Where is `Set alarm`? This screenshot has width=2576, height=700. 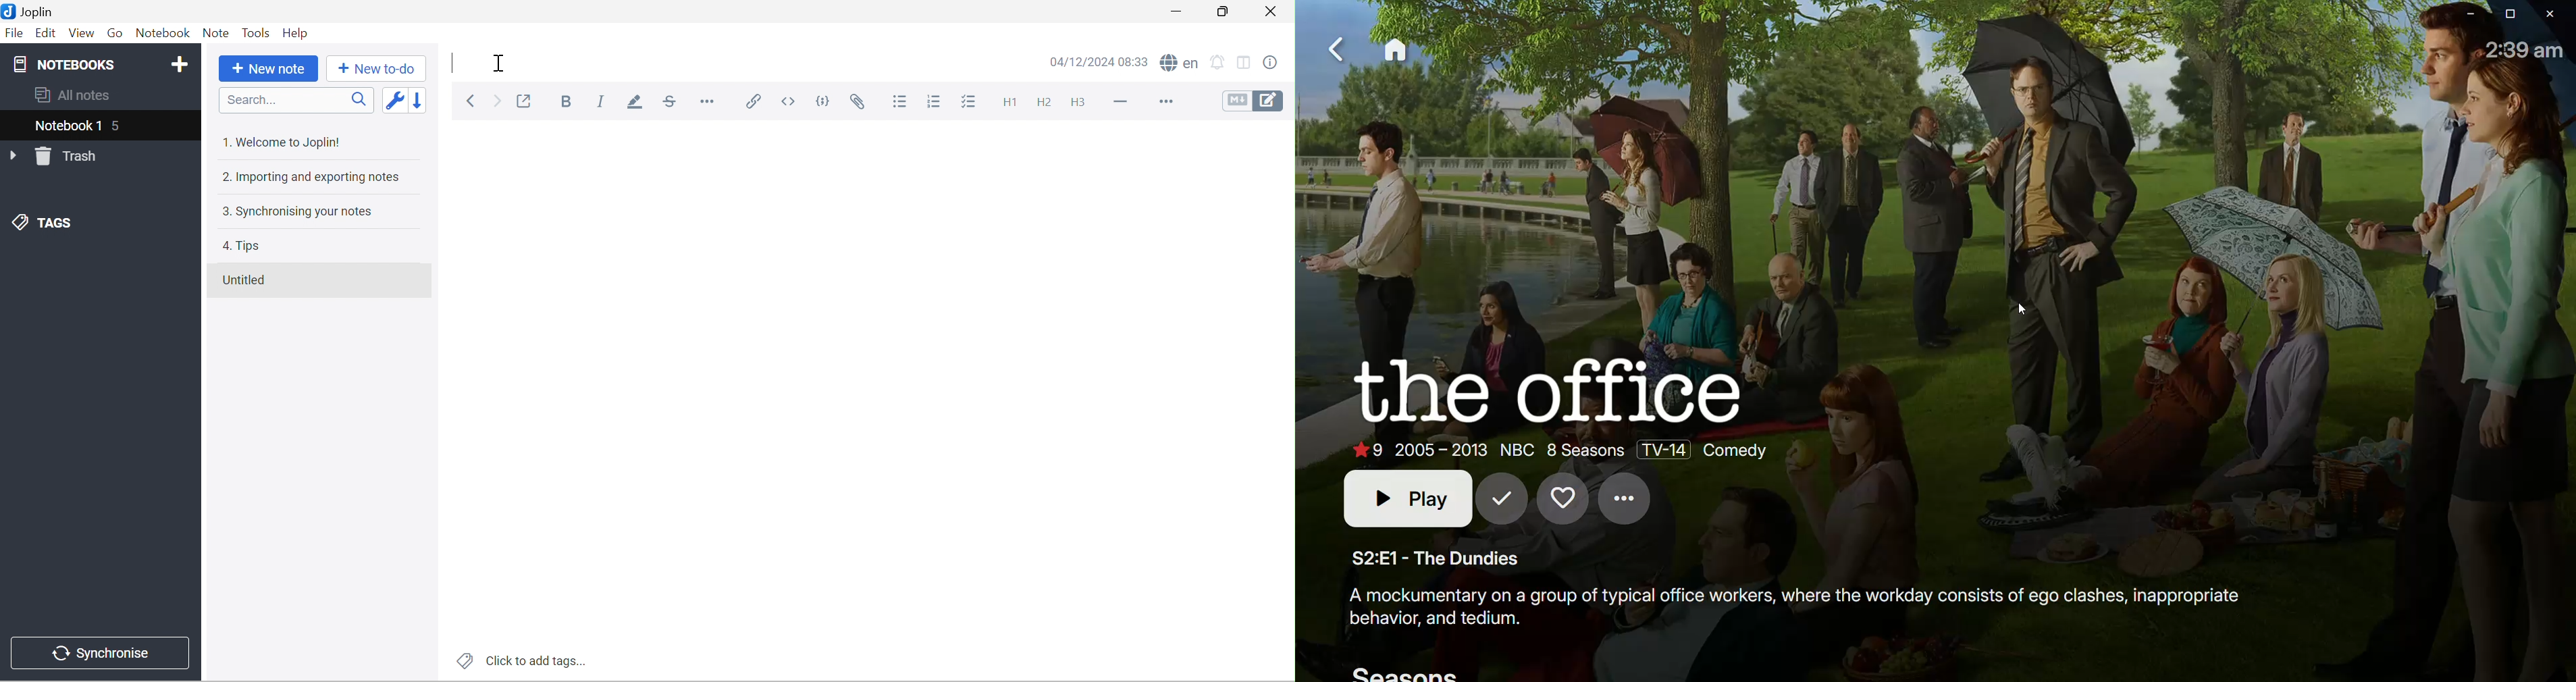 Set alarm is located at coordinates (1219, 63).